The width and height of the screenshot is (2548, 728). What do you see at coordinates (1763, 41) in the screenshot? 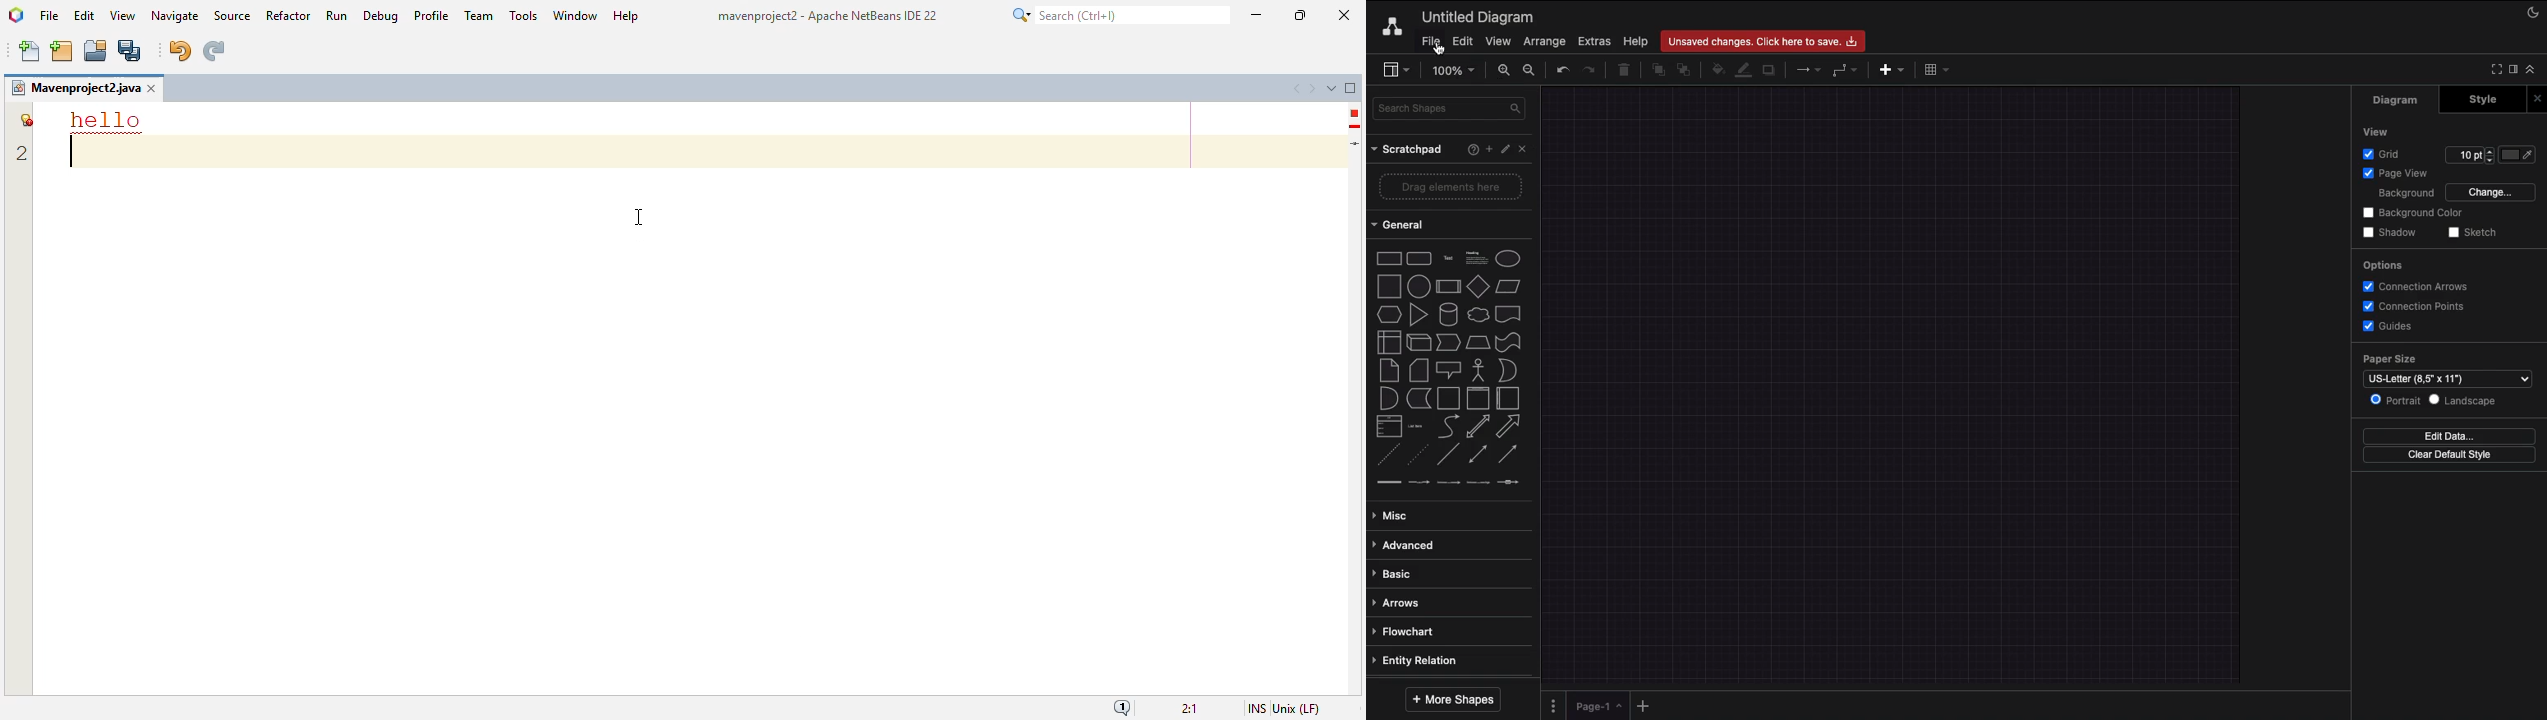
I see `Unsaved changes. Click here to save.` at bounding box center [1763, 41].